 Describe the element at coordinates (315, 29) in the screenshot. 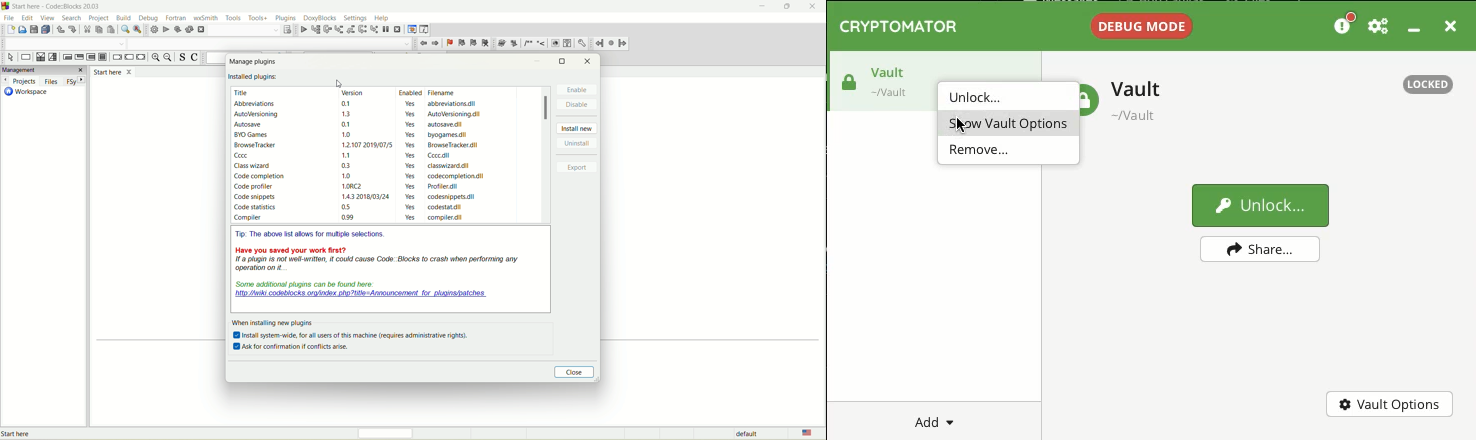

I see `run to cursor` at that location.